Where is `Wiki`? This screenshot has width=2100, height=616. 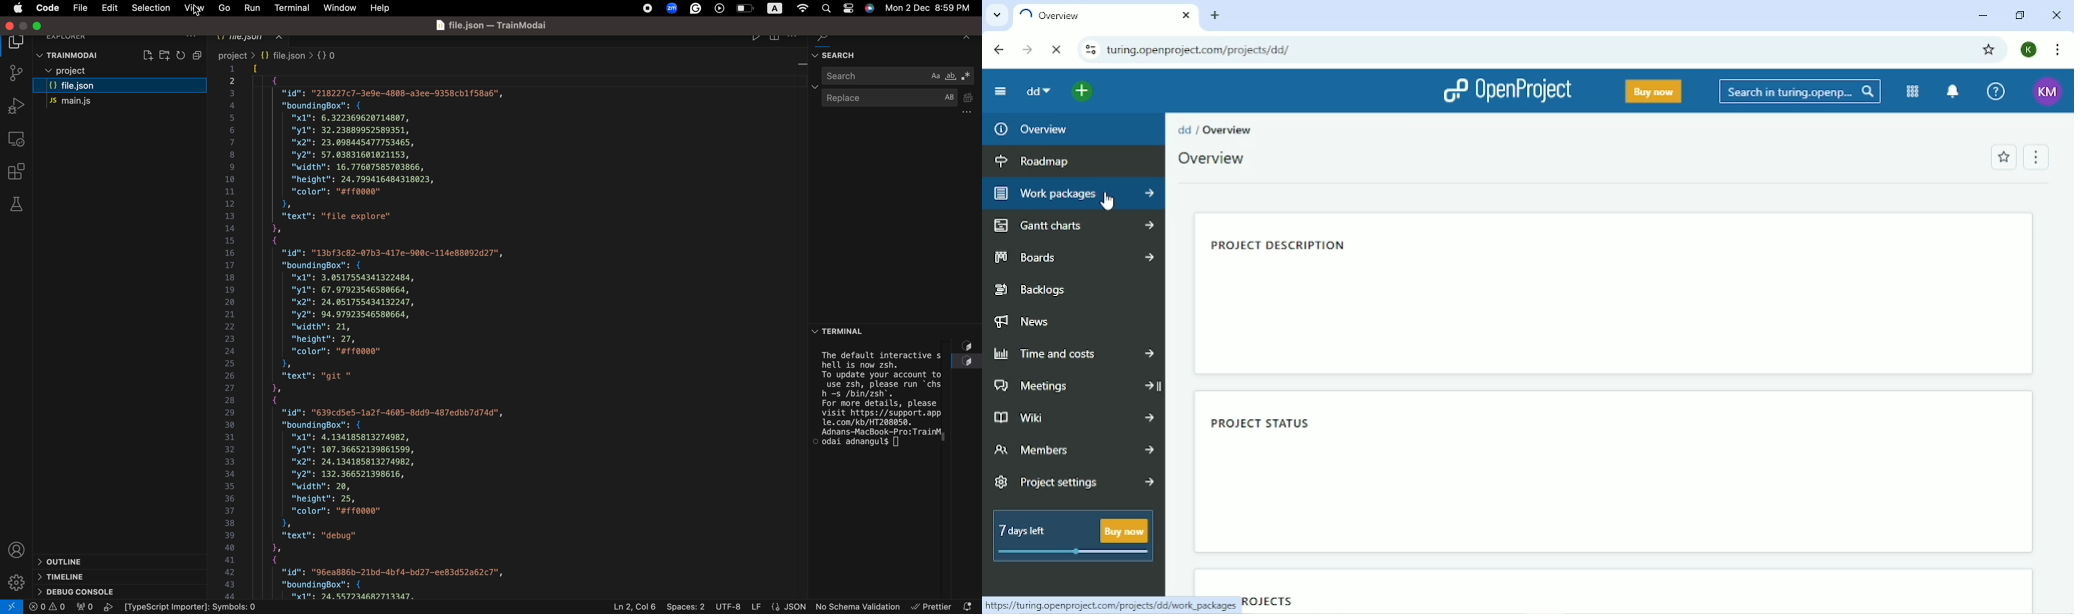 Wiki is located at coordinates (1075, 417).